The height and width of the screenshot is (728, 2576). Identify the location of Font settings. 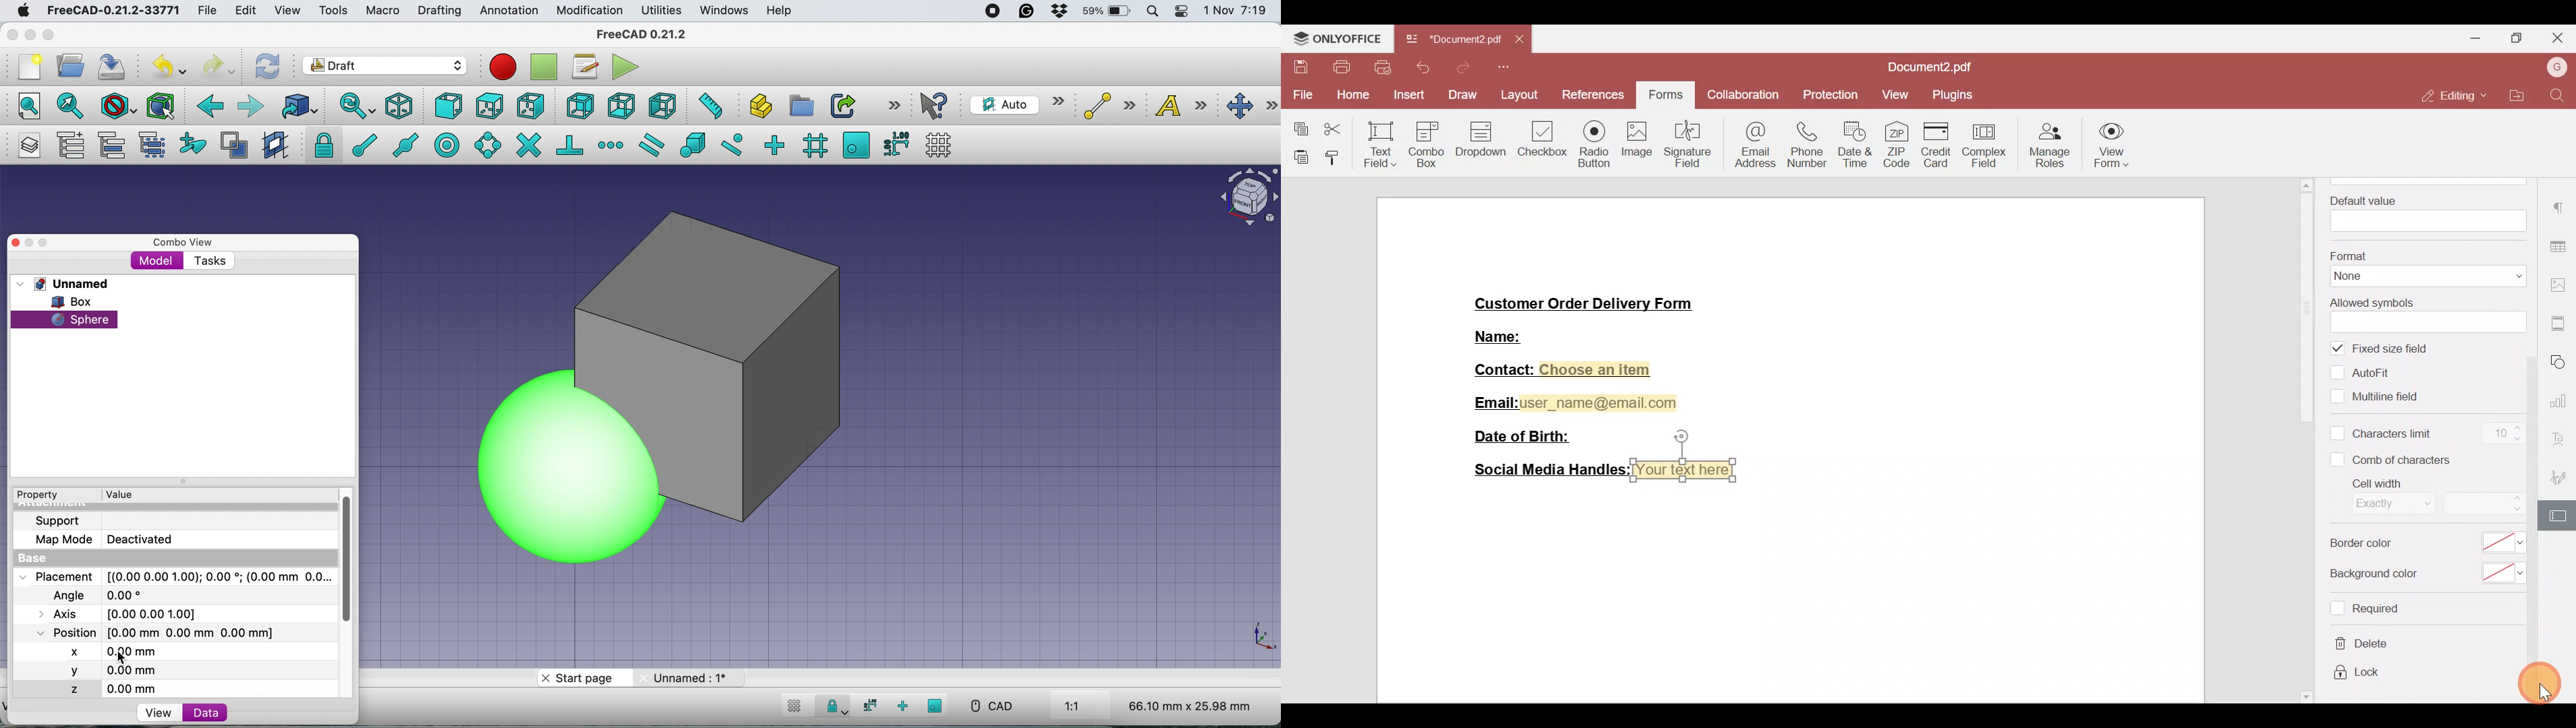
(2563, 438).